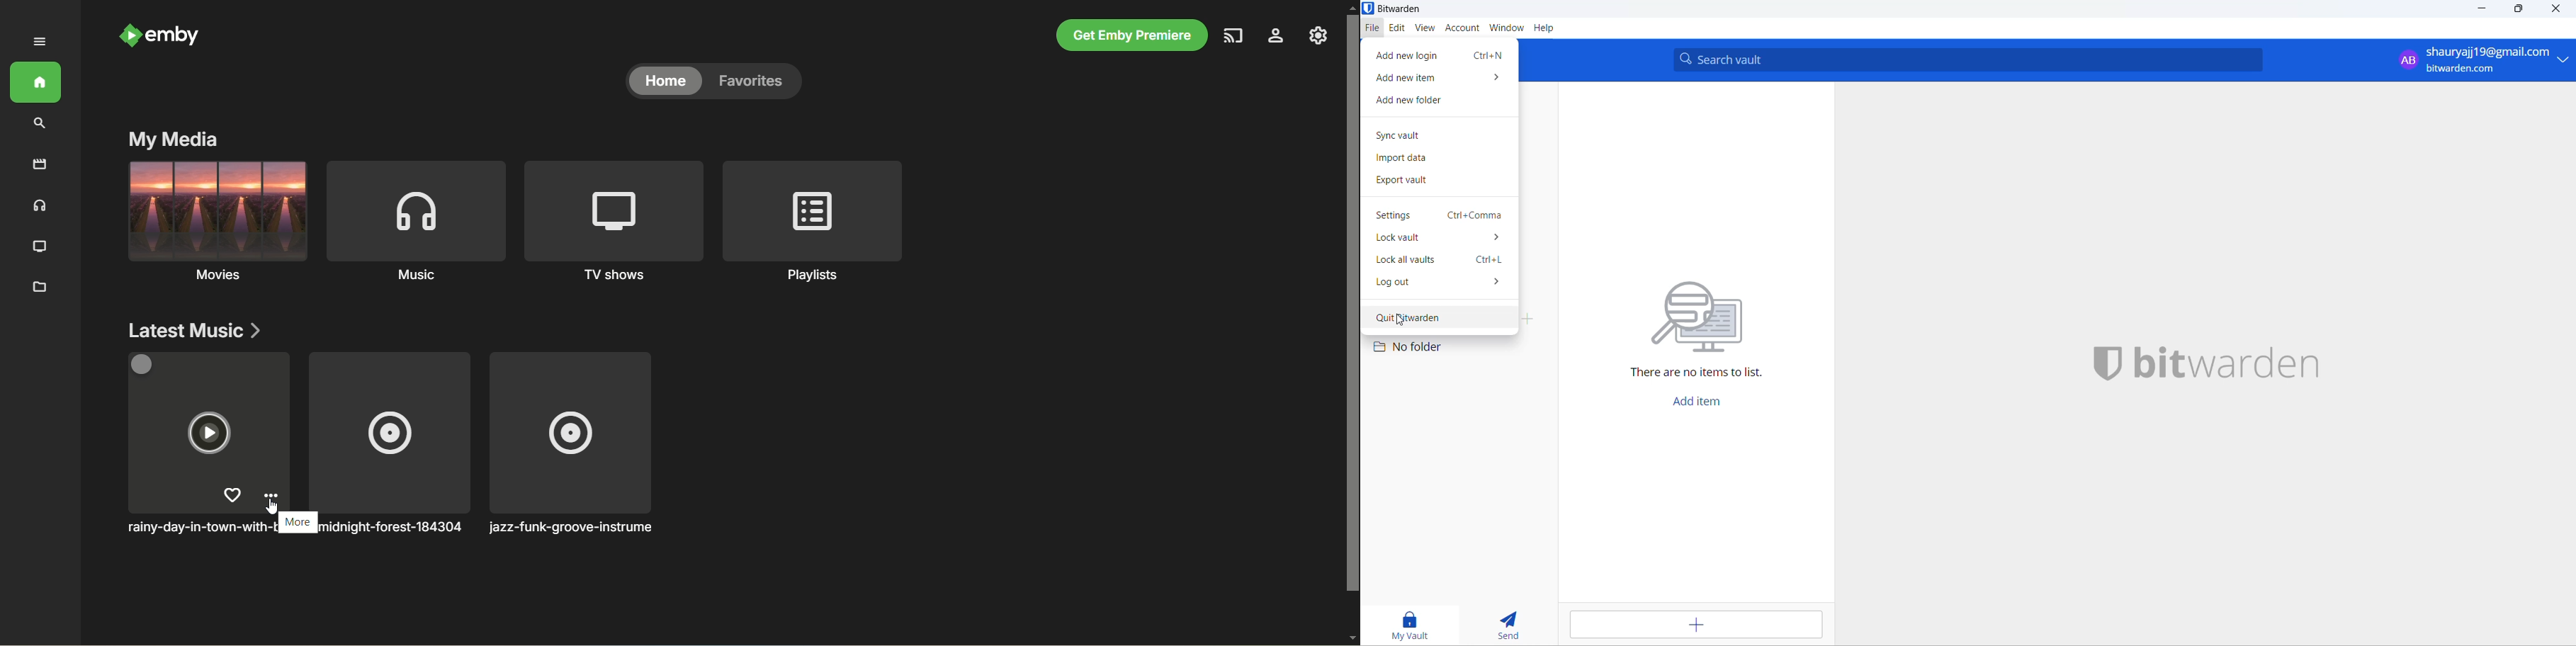 The width and height of the screenshot is (2576, 672). Describe the element at coordinates (1413, 624) in the screenshot. I see `my vault` at that location.